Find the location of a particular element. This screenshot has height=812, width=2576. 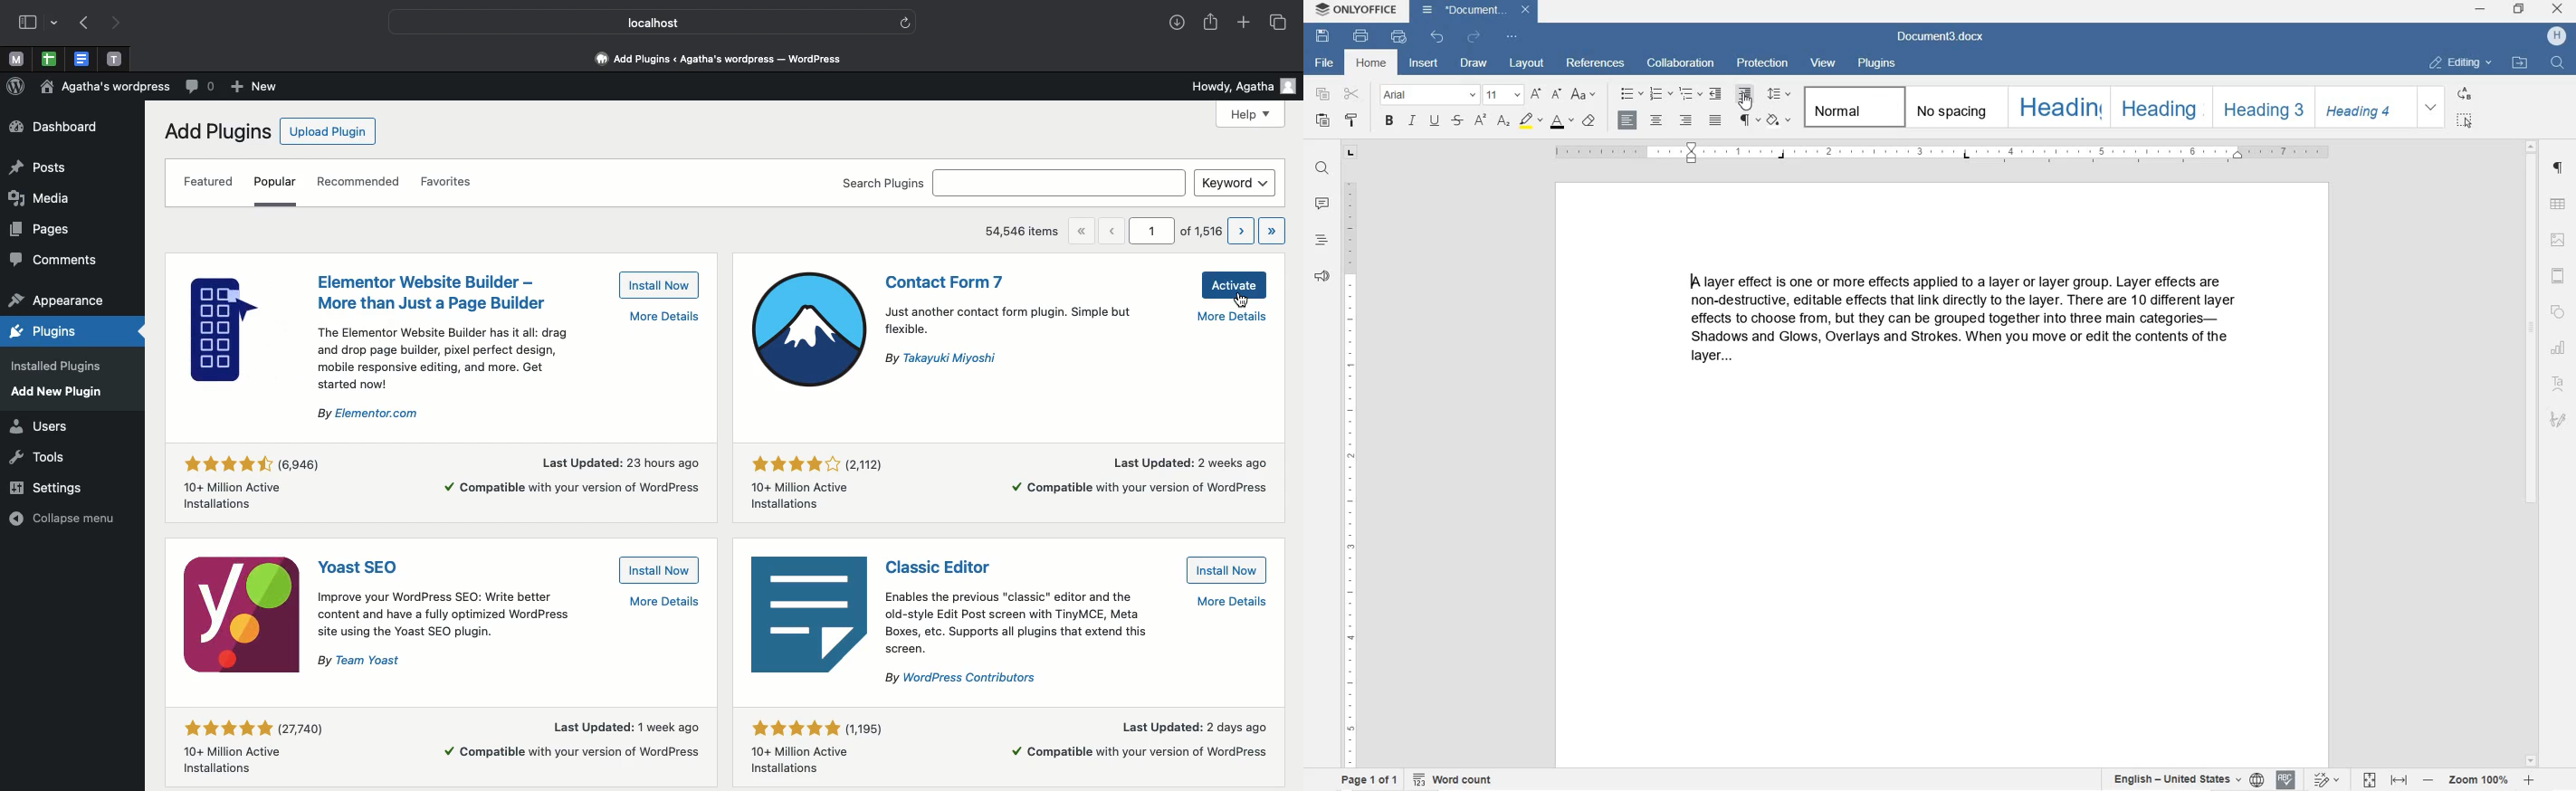

EXPAND FORMATTING STYLE is located at coordinates (2433, 108).